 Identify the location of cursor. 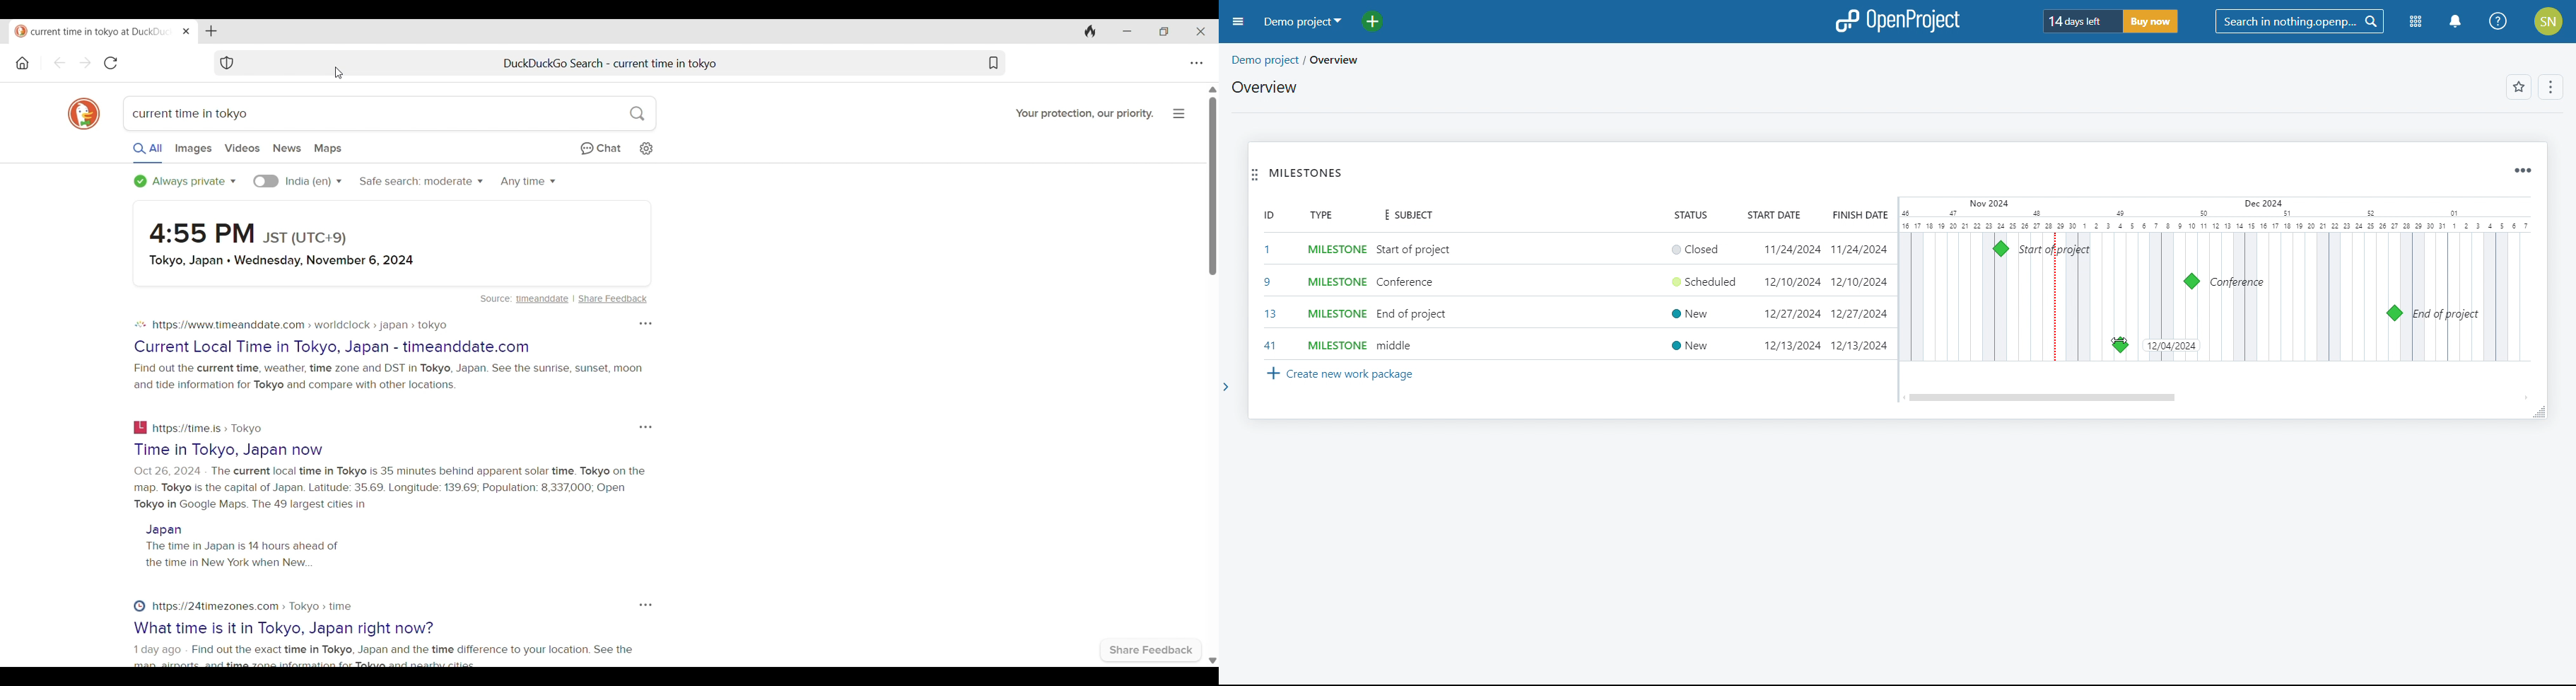
(2228, 344).